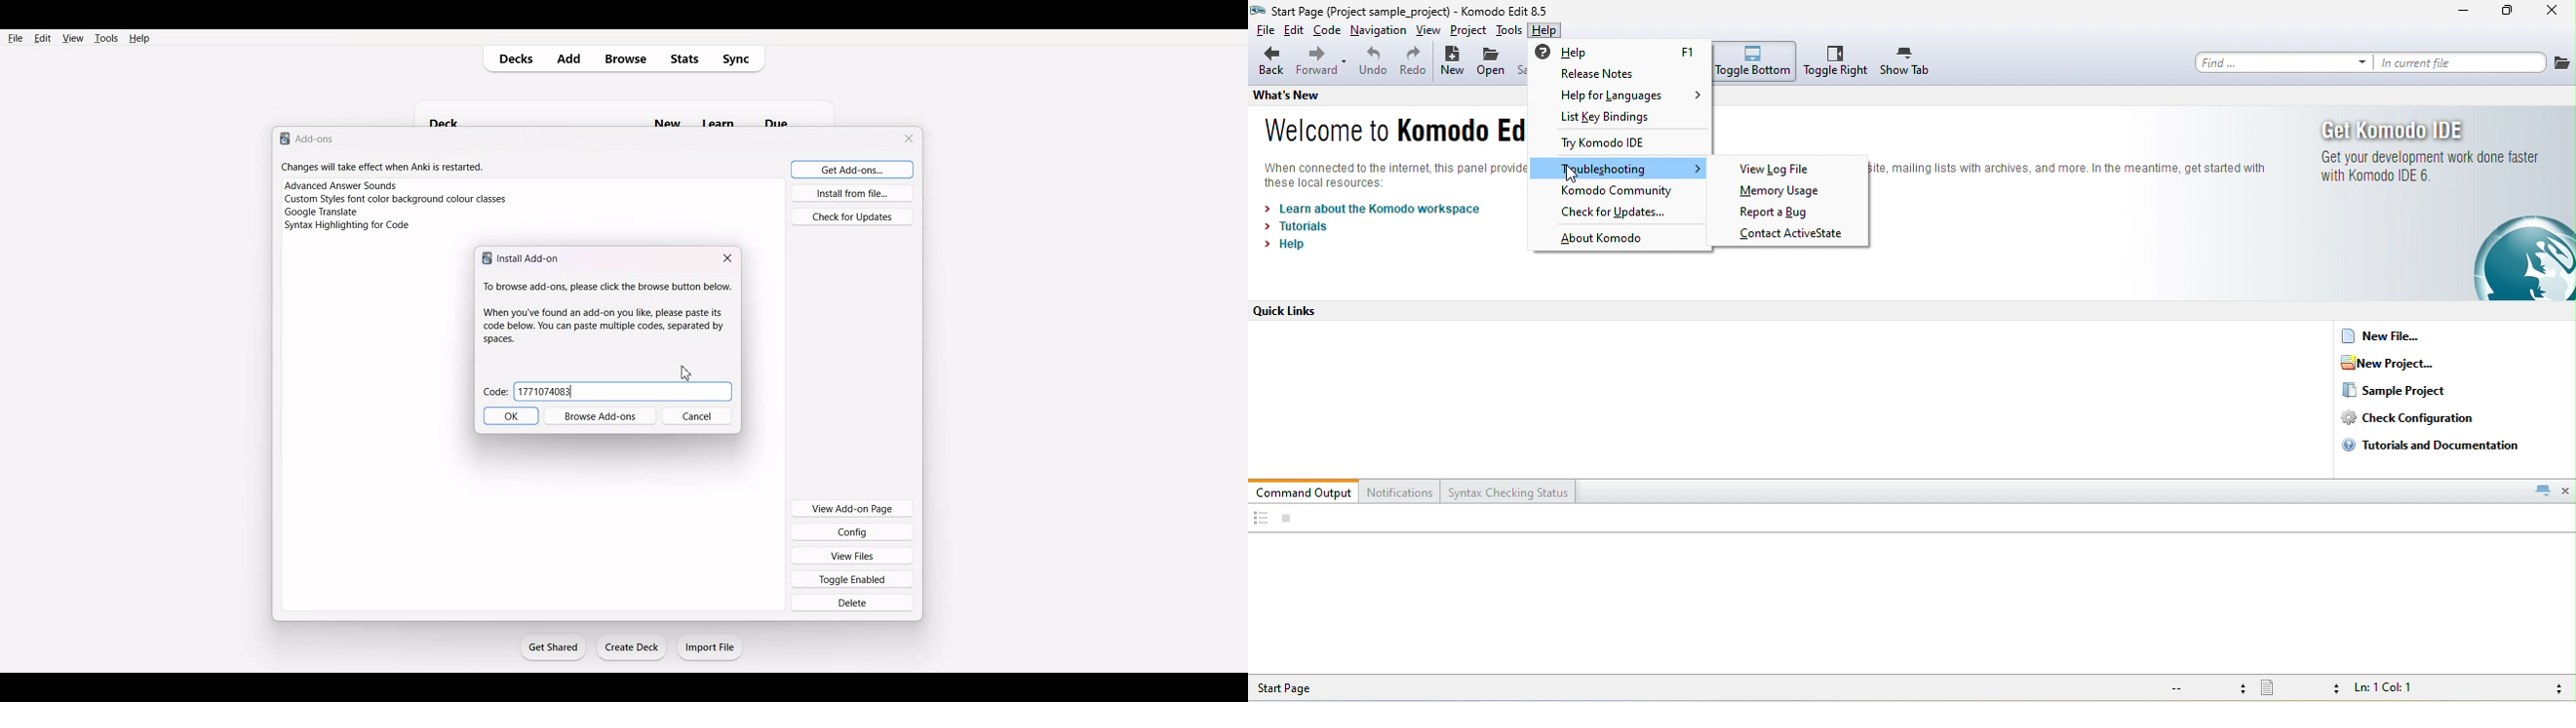  I want to click on get komodo ide, so click(2399, 129).